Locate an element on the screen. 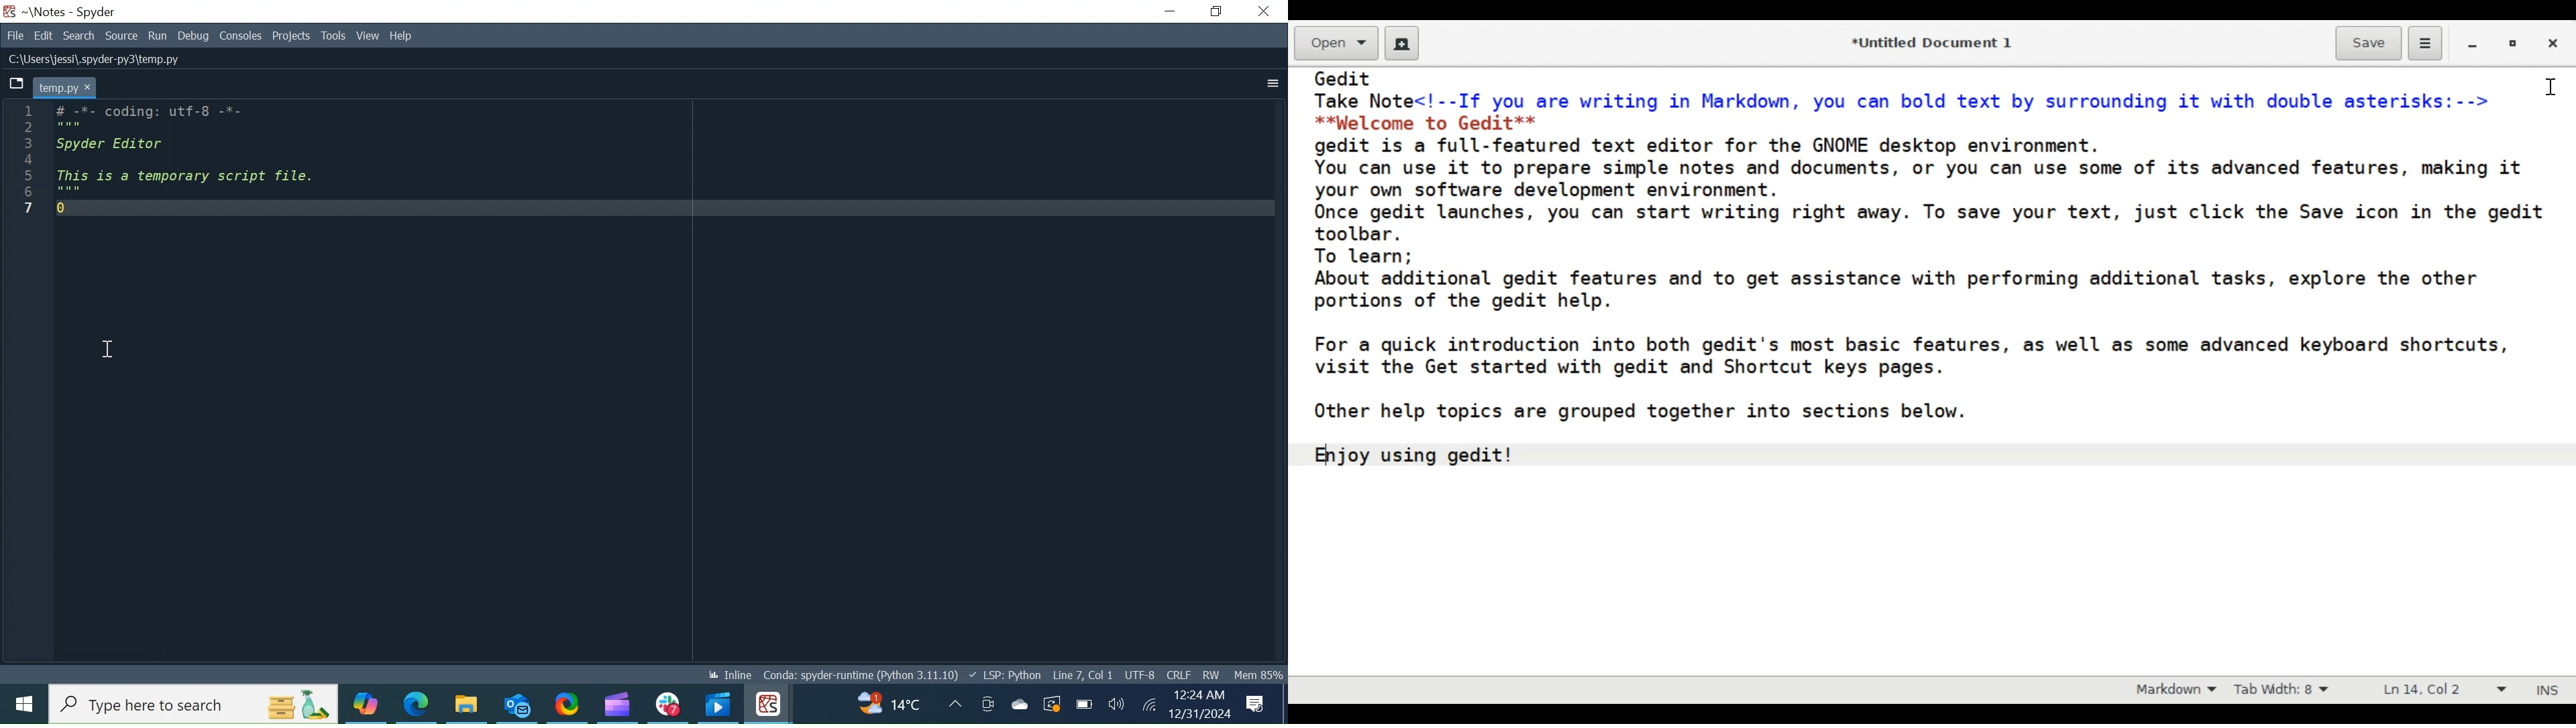 The image size is (2576, 728). Tools is located at coordinates (334, 37).